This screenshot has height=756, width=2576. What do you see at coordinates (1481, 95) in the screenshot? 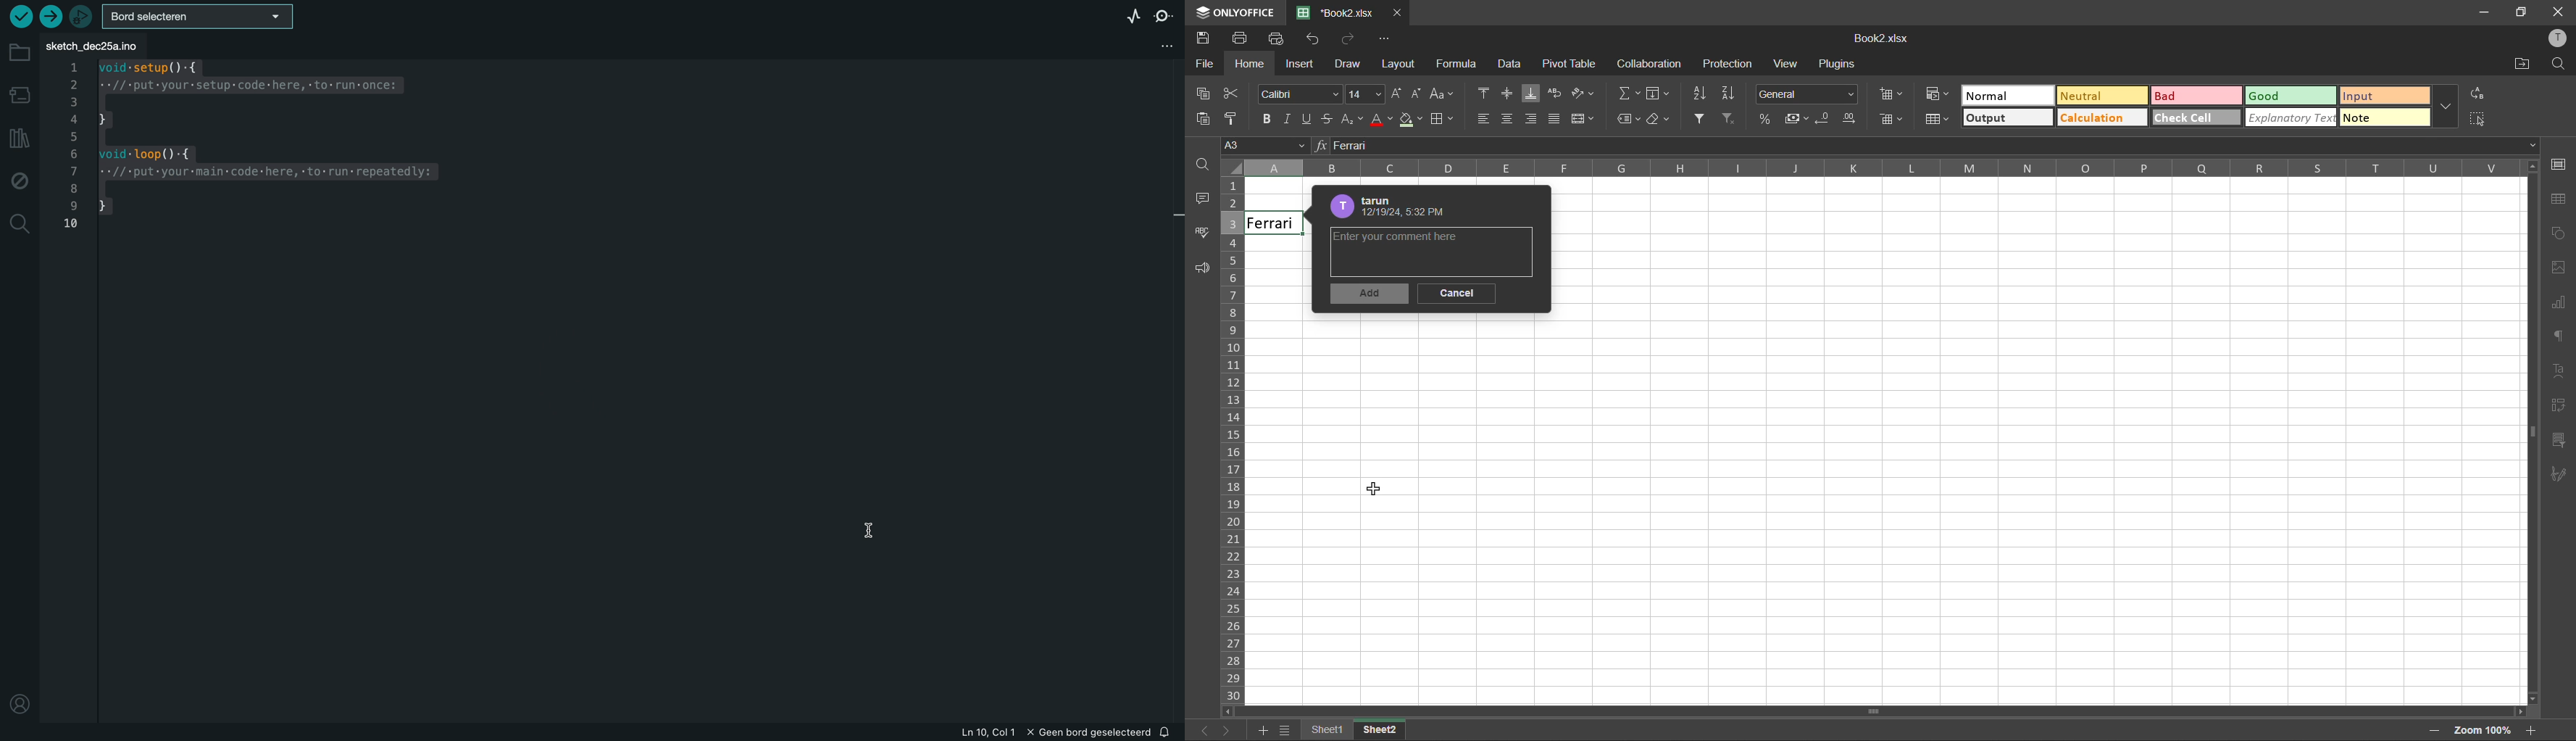
I see `align top` at bounding box center [1481, 95].